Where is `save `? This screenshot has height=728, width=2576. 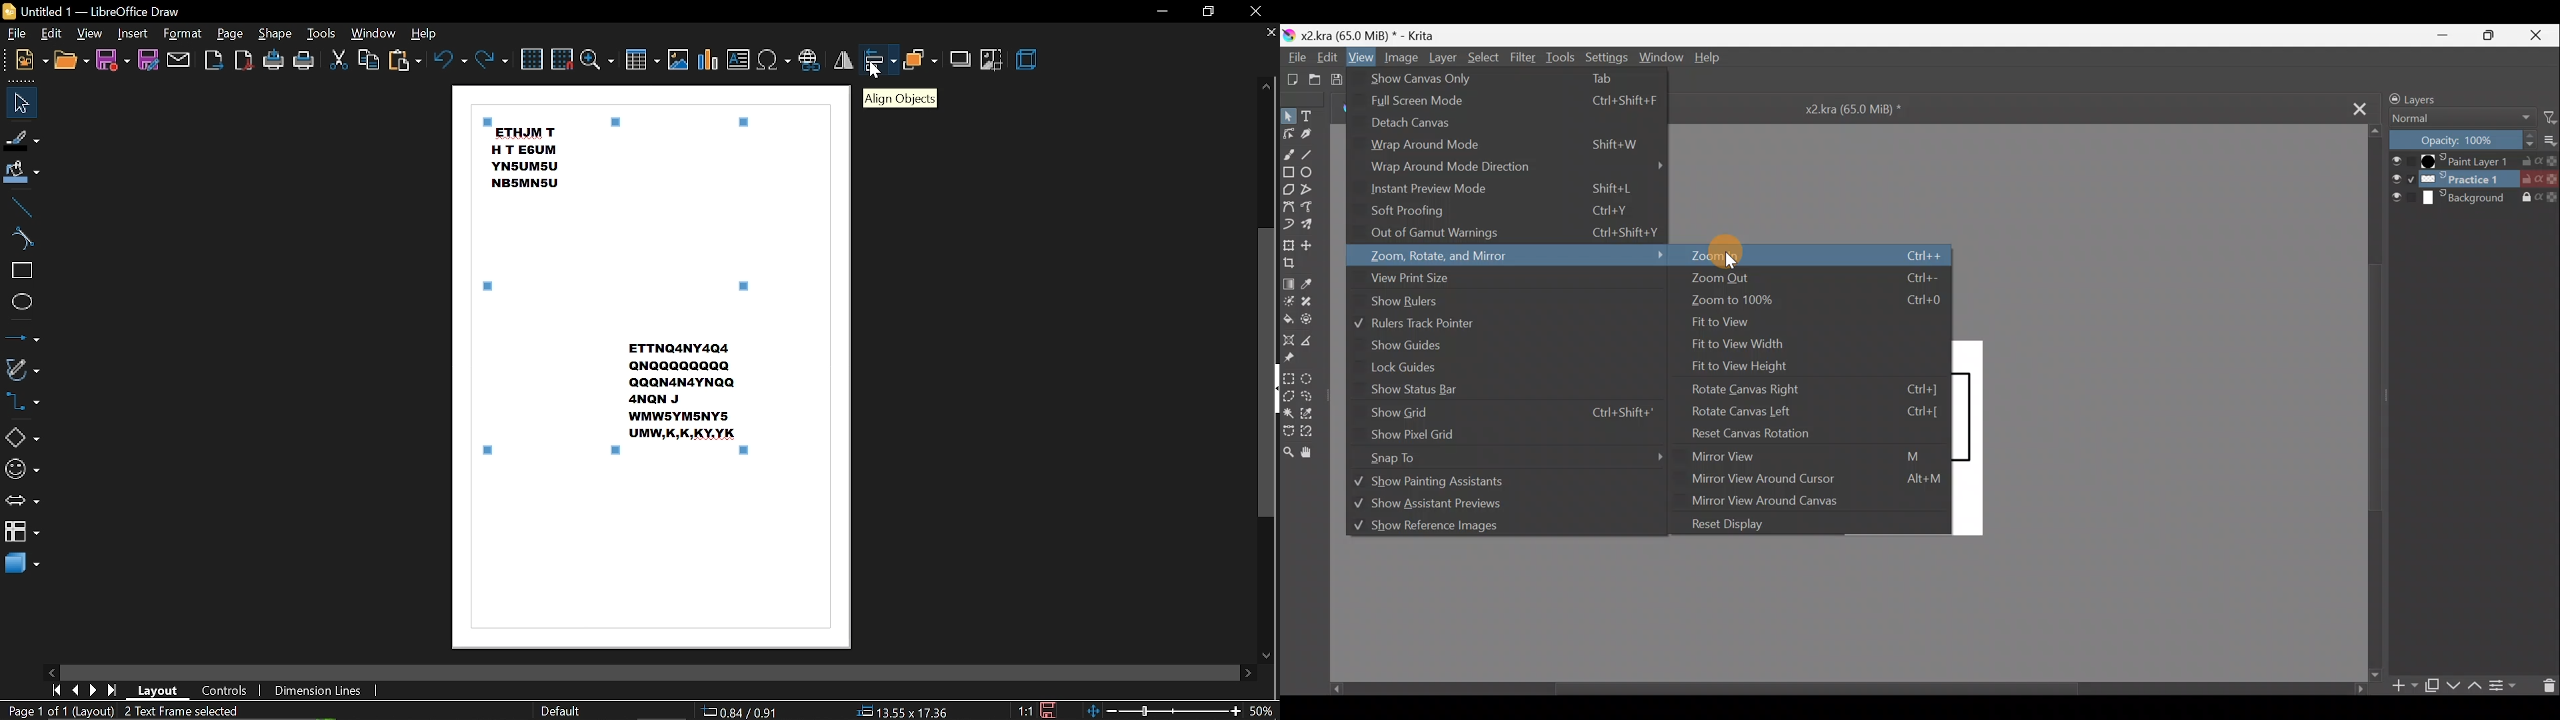
save  is located at coordinates (113, 61).